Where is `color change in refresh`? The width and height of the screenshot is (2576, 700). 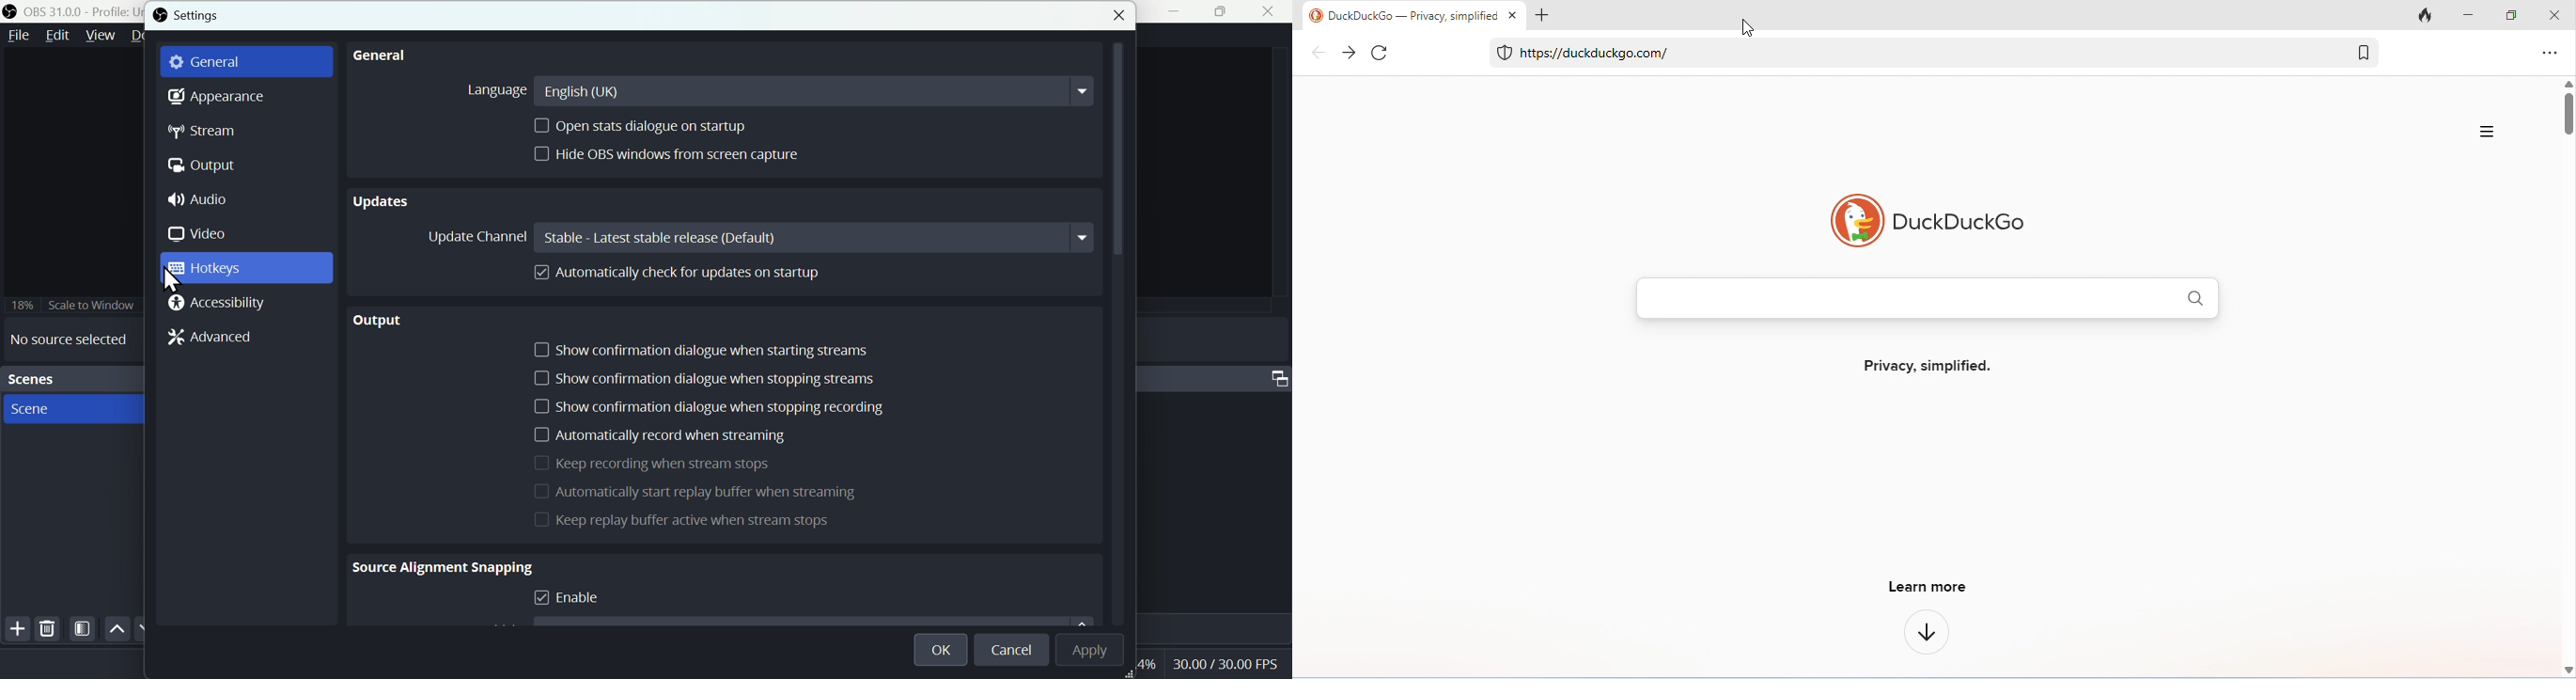 color change in refresh is located at coordinates (1383, 53).